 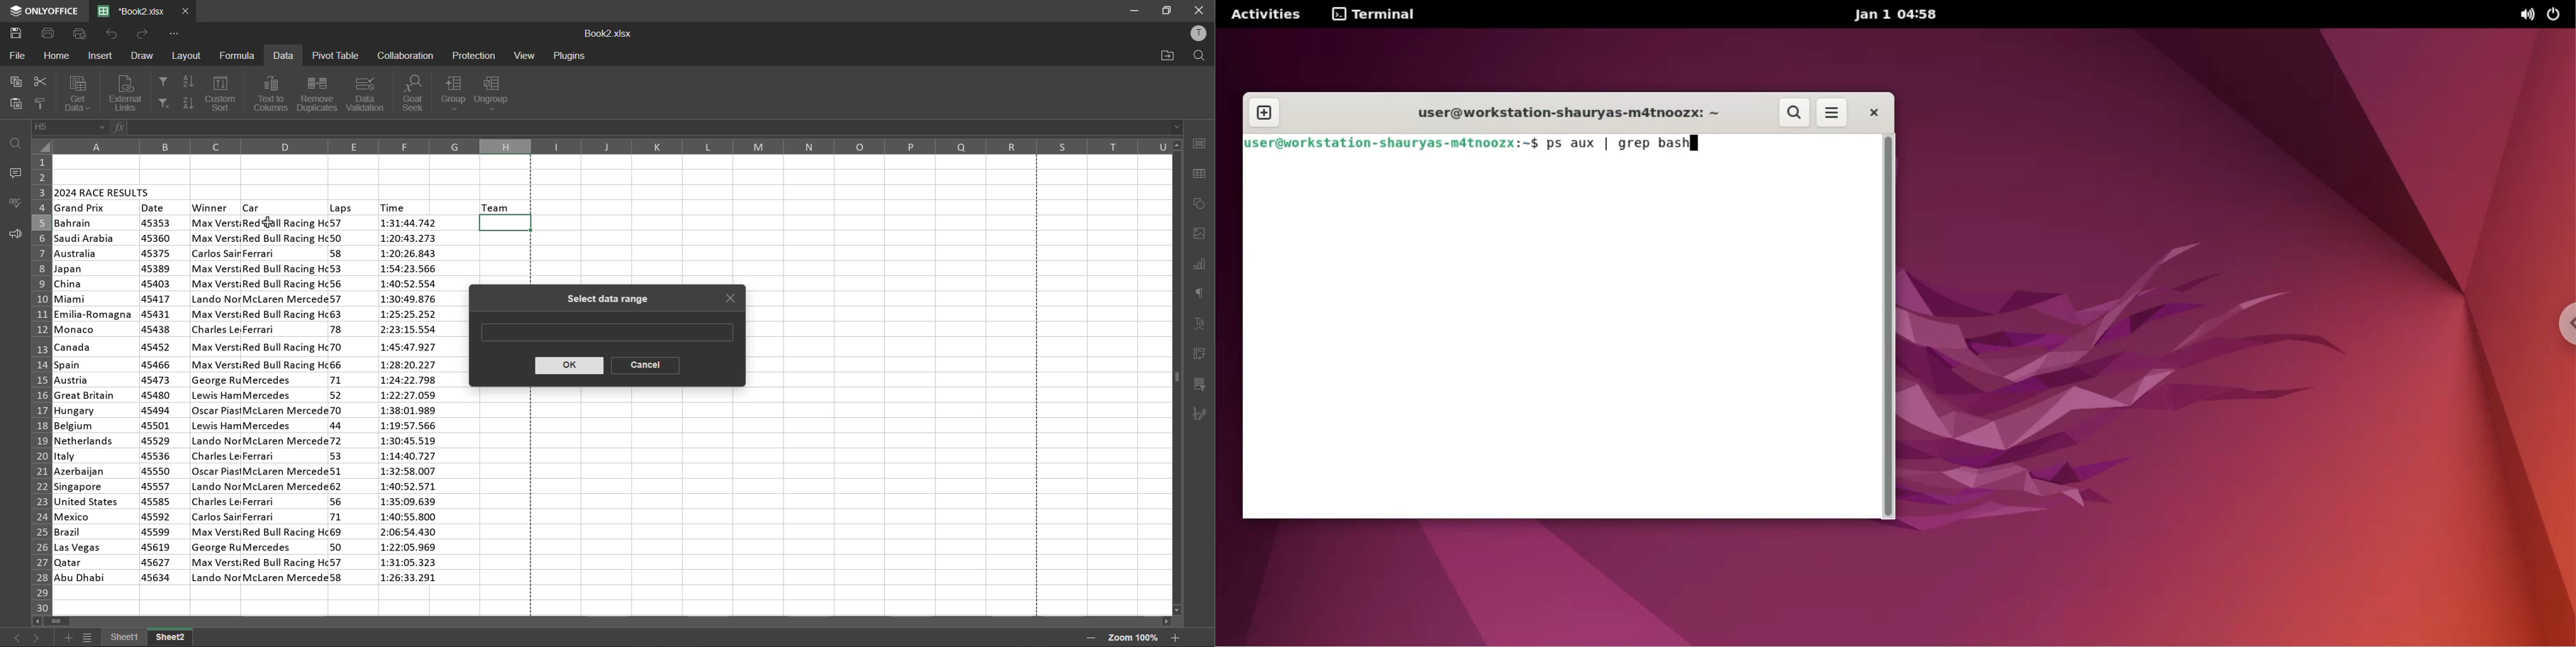 I want to click on ungroup, so click(x=494, y=94).